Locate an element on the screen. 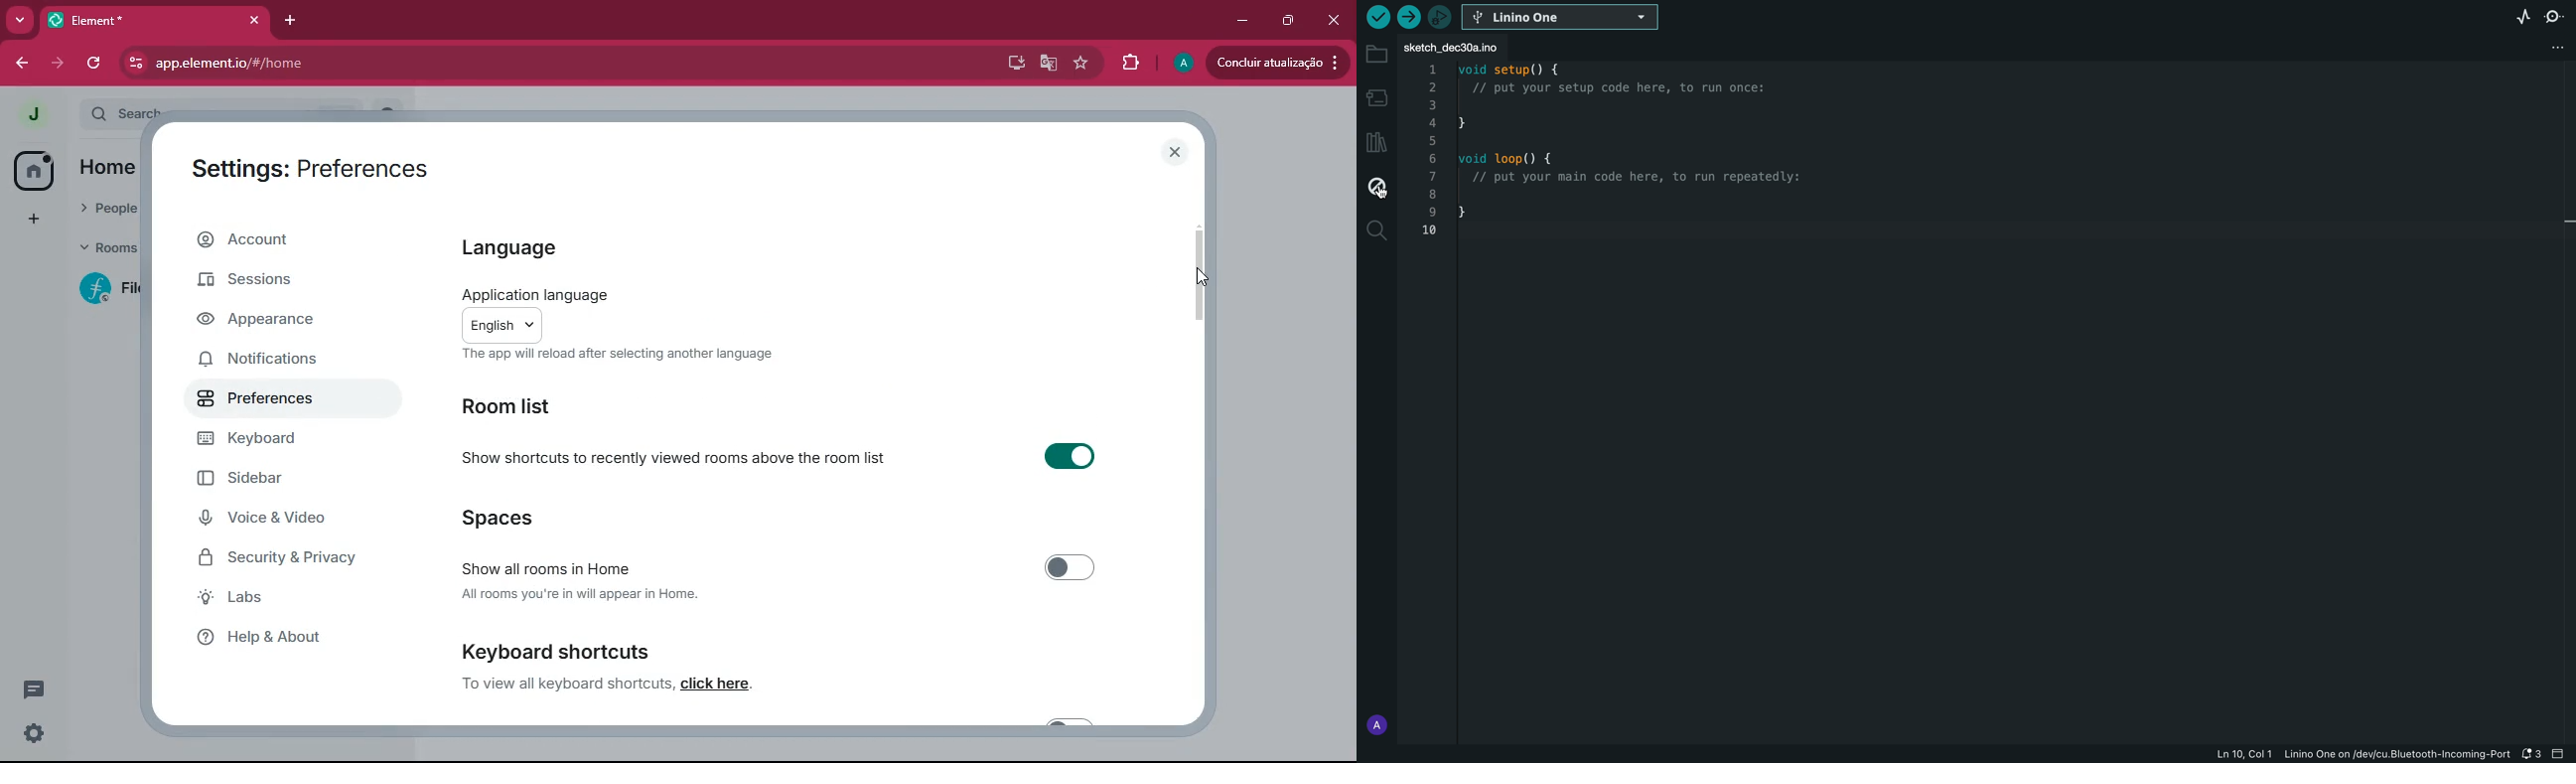 The height and width of the screenshot is (784, 2576). more is located at coordinates (19, 20).